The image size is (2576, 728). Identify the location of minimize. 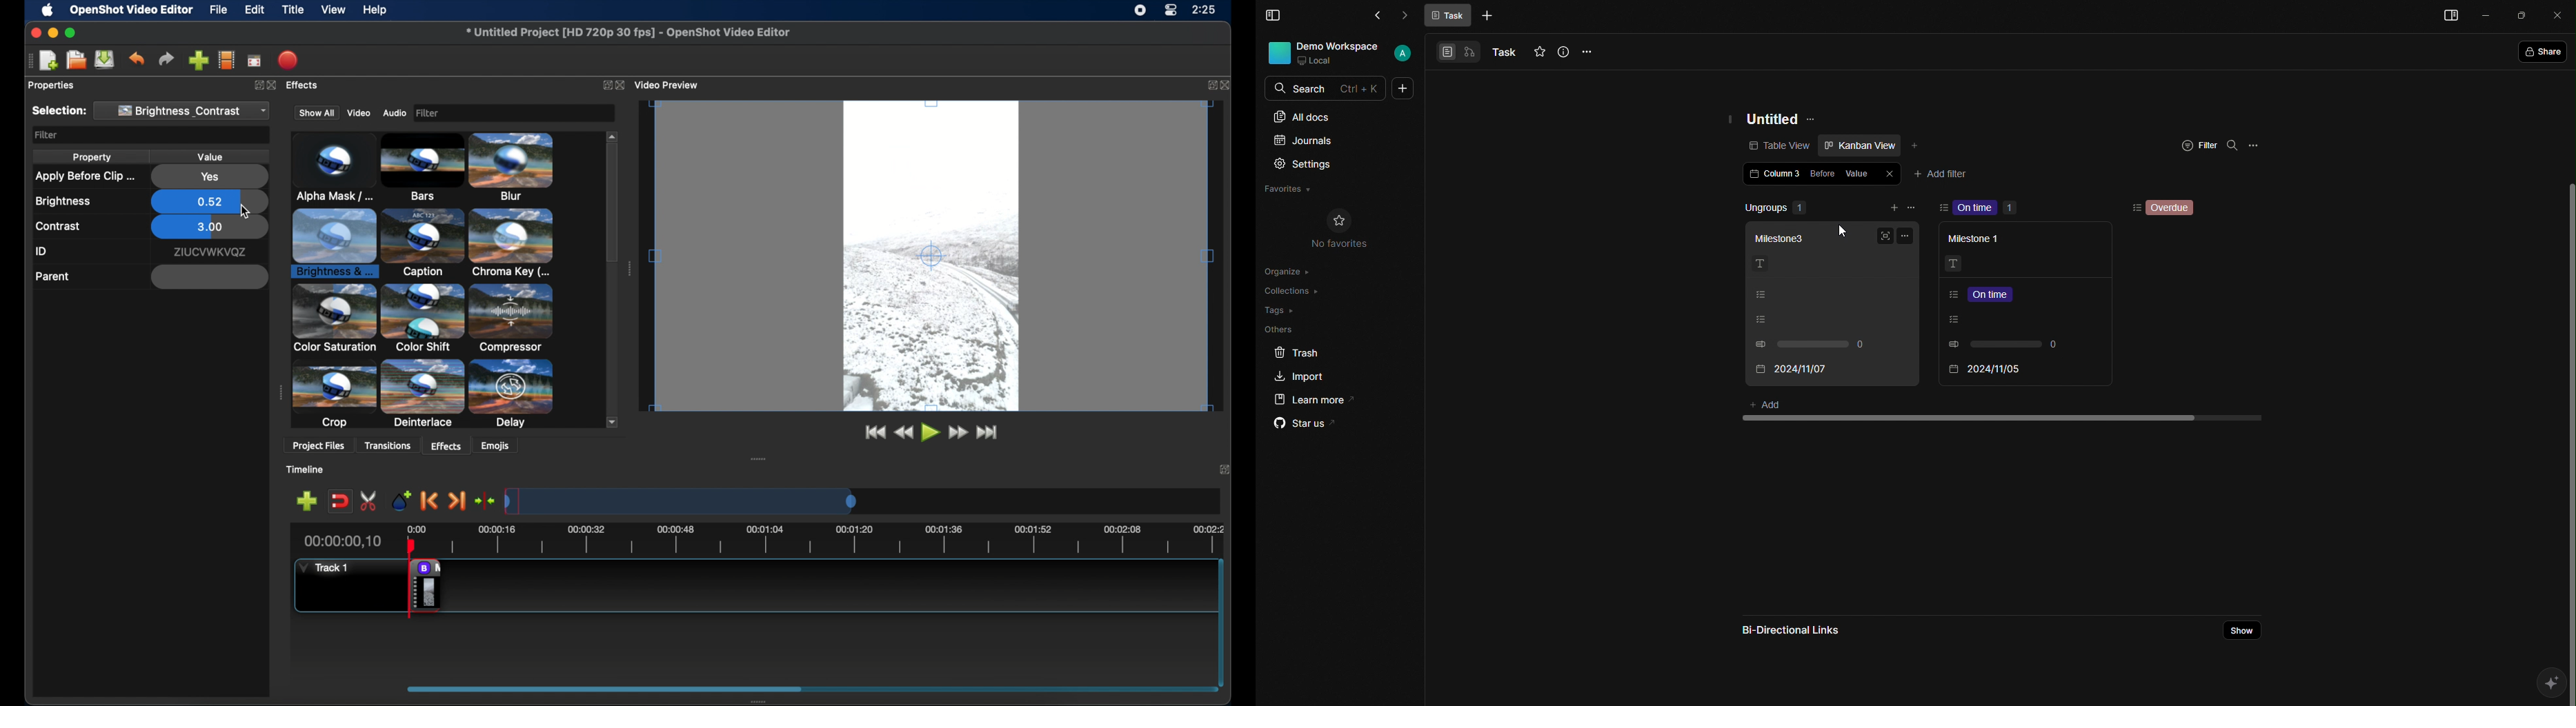
(54, 32).